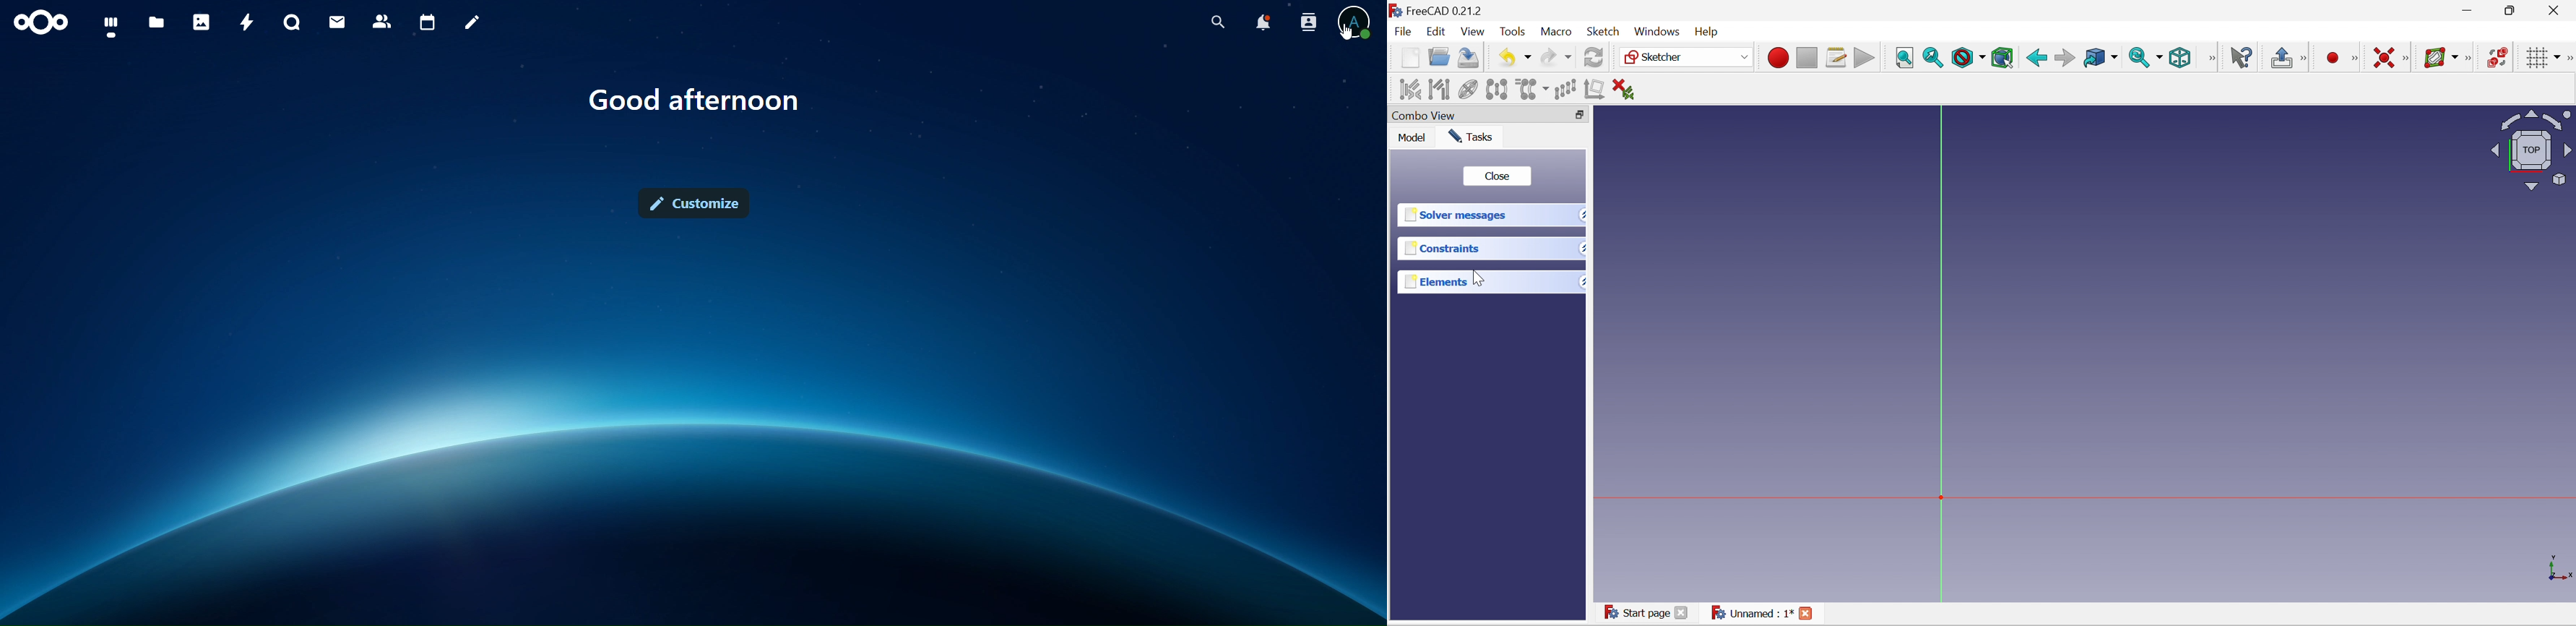  What do you see at coordinates (38, 20) in the screenshot?
I see `icon` at bounding box center [38, 20].